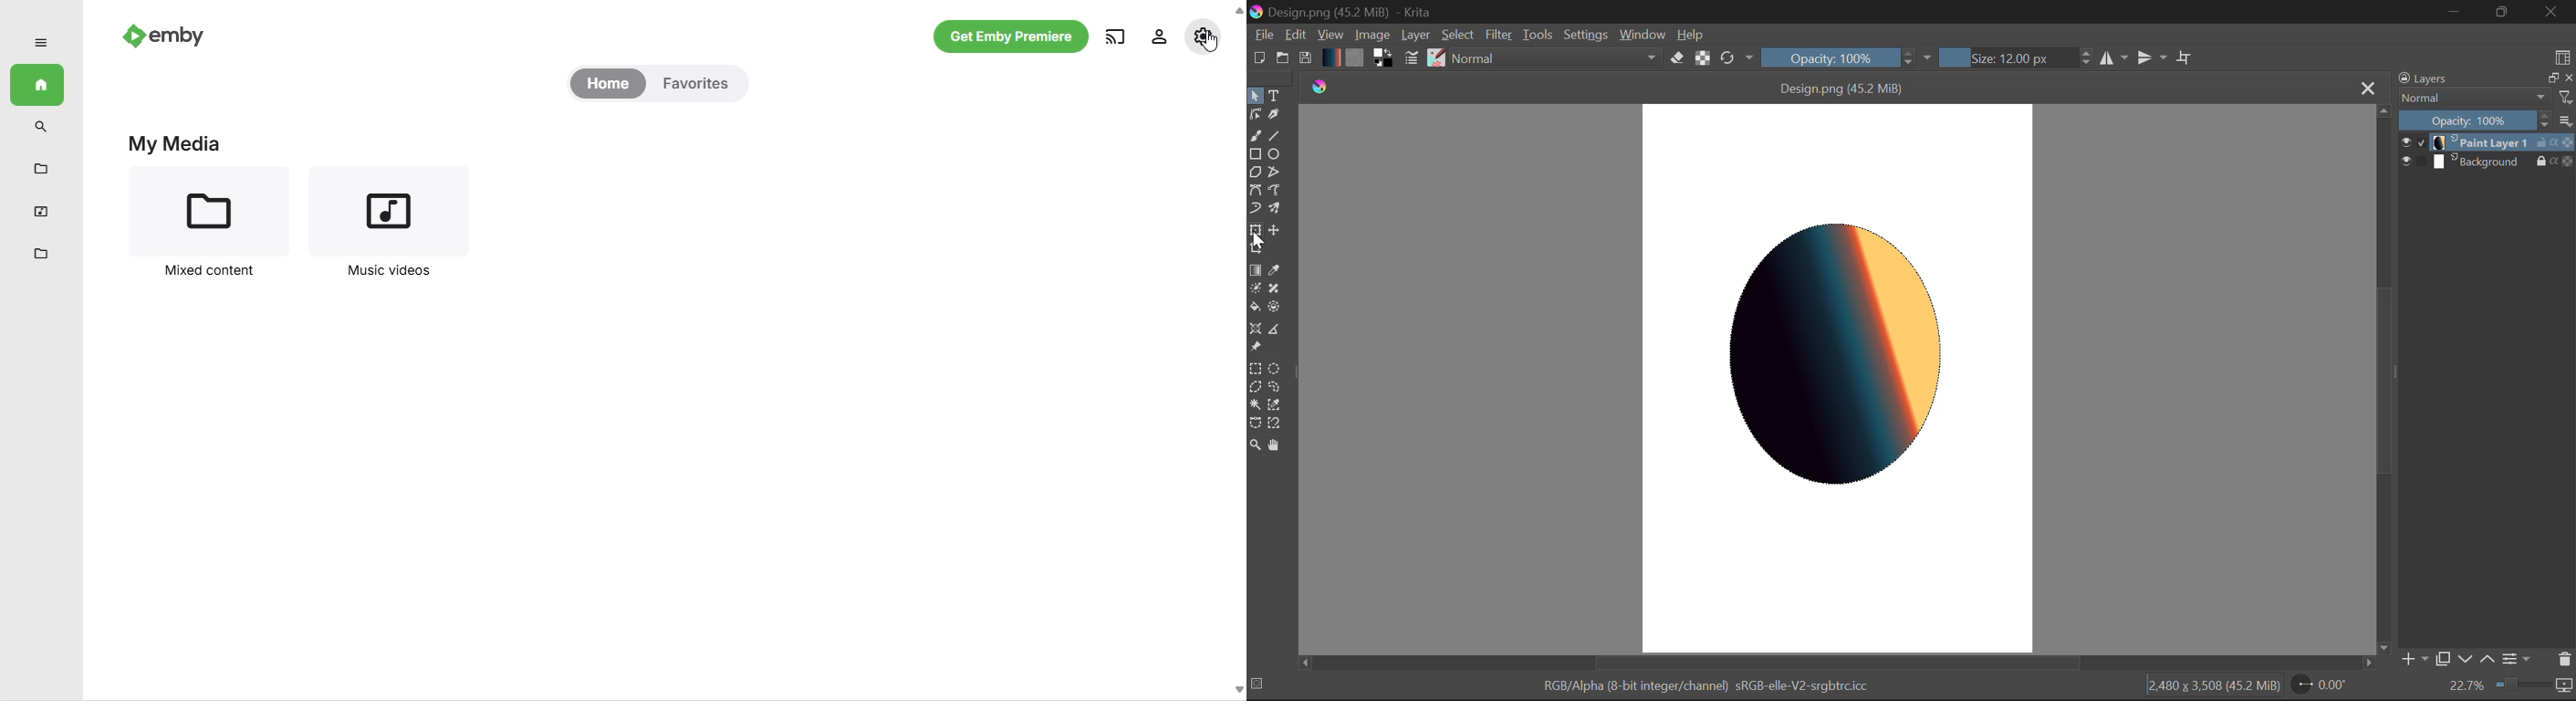  Describe the element at coordinates (1255, 192) in the screenshot. I see `Bezier Curve` at that location.